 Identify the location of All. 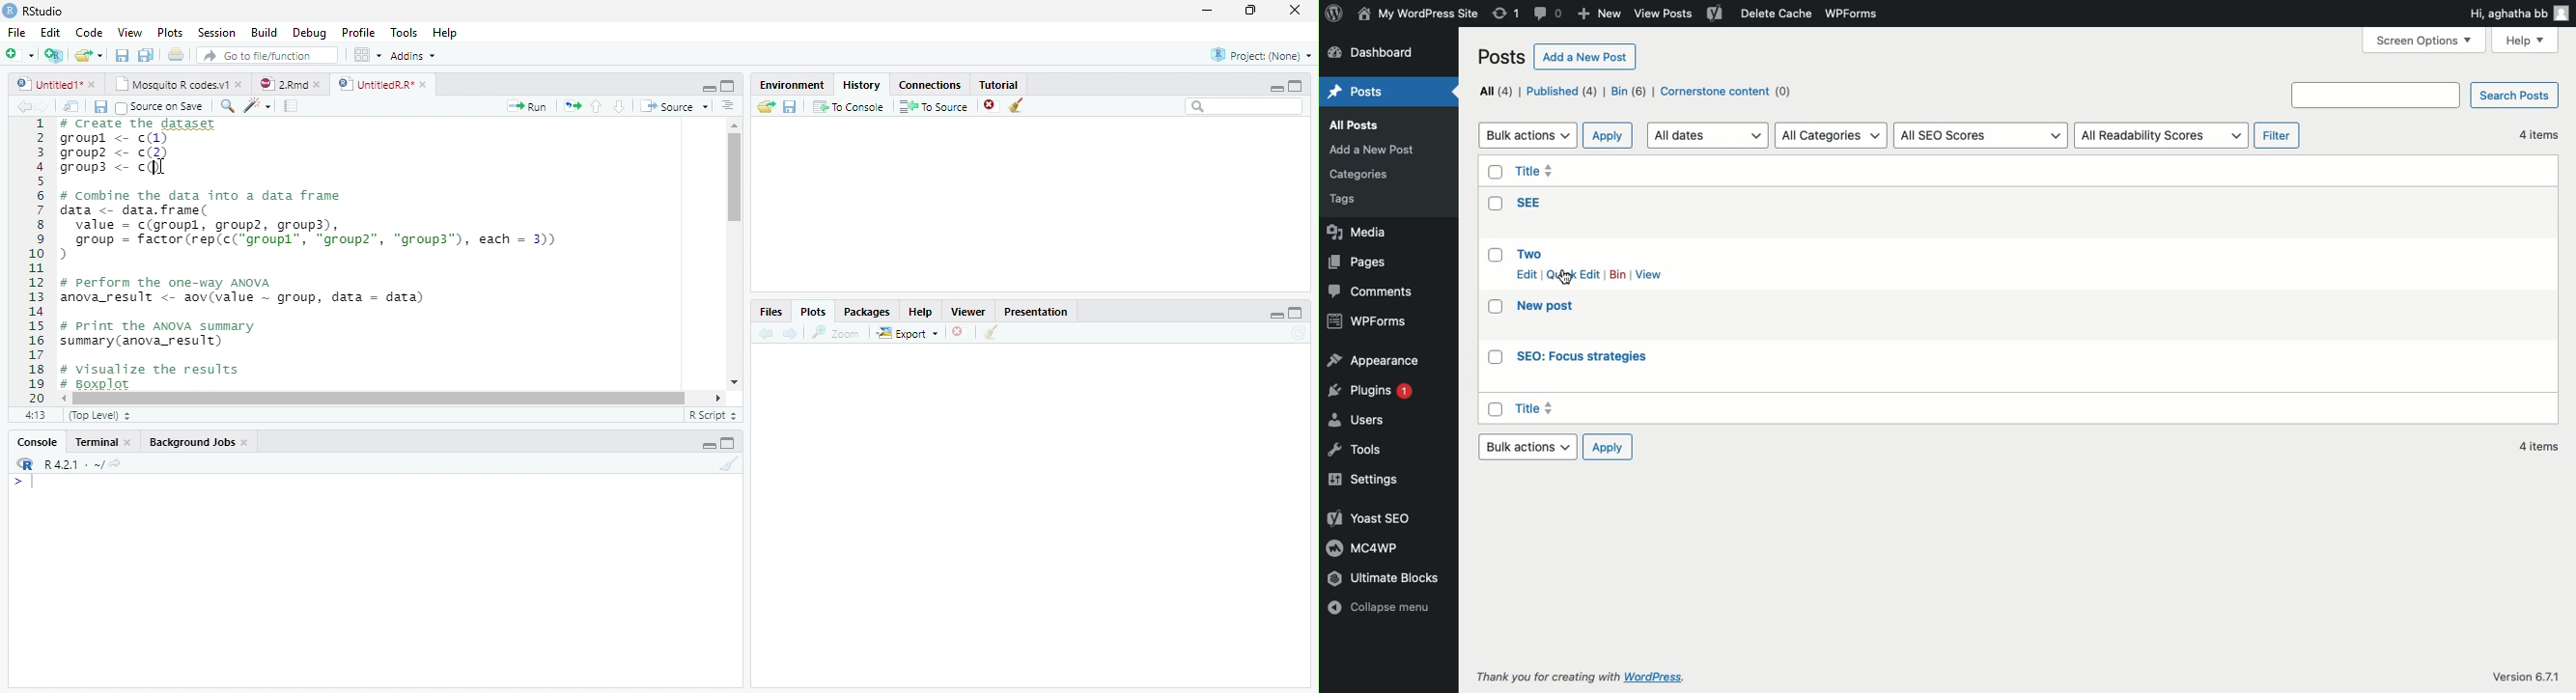
(1495, 90).